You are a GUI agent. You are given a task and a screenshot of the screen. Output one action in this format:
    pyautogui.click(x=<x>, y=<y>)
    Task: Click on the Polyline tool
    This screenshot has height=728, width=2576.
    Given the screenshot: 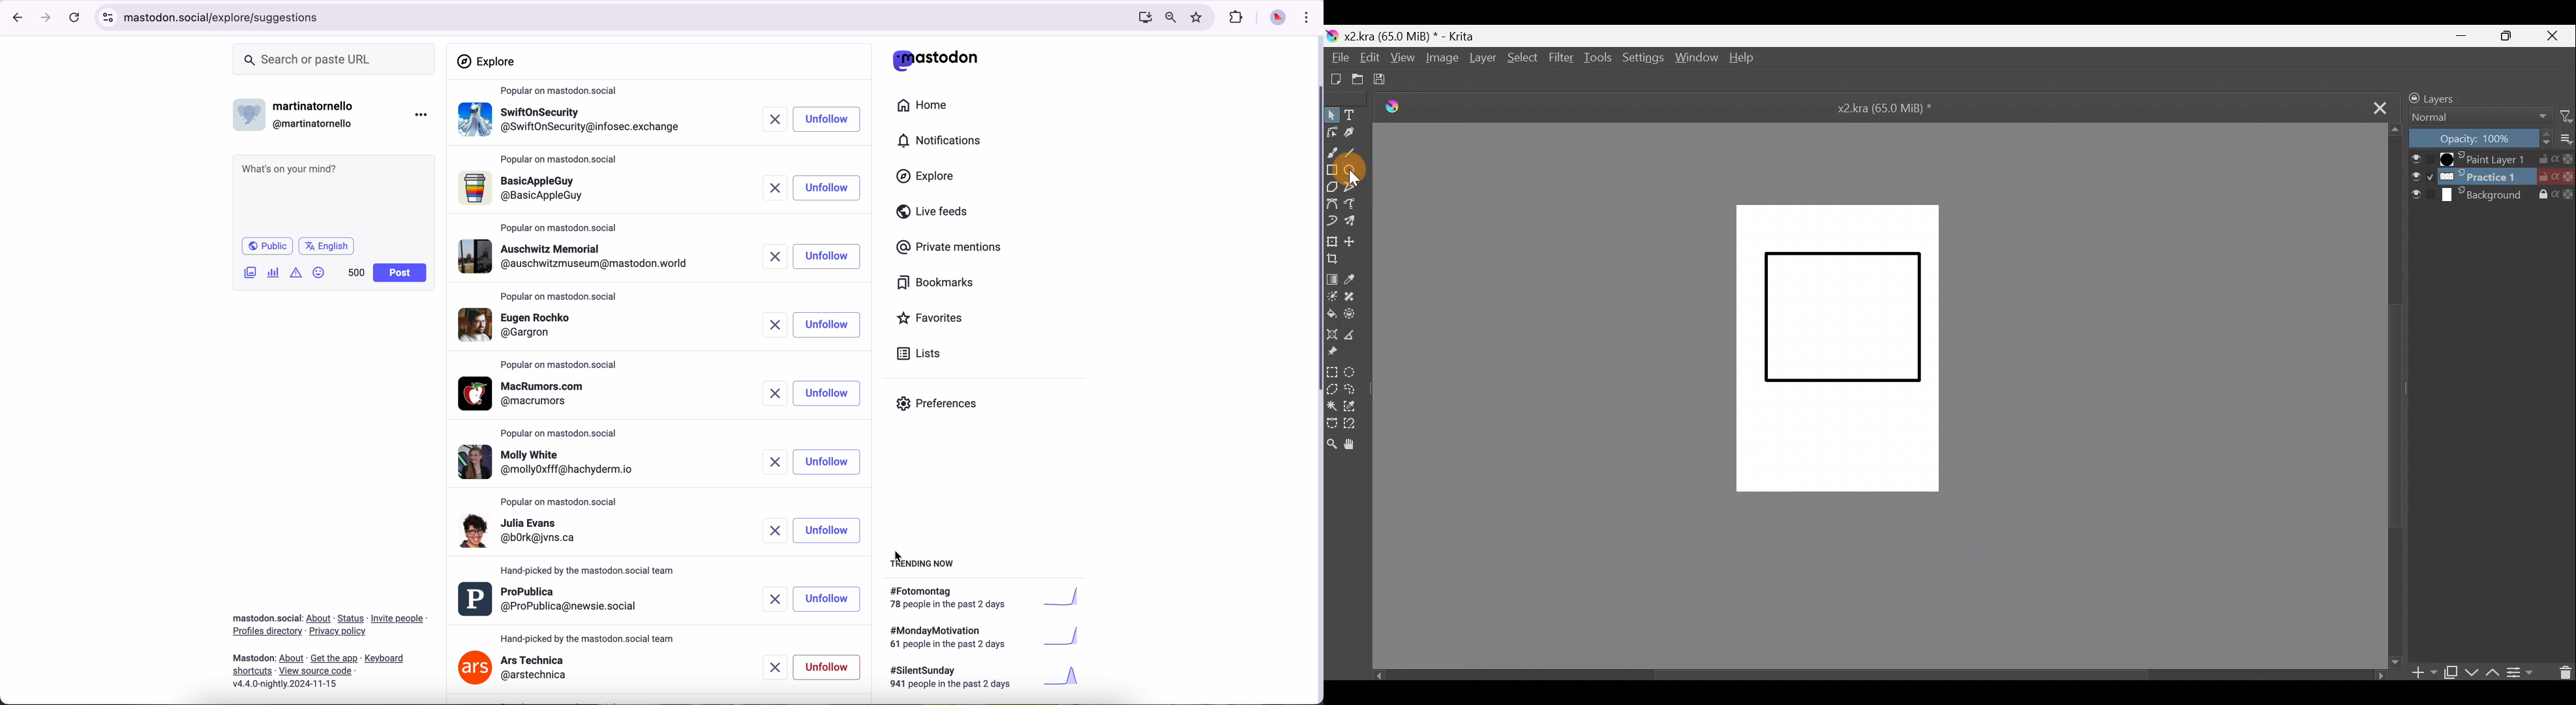 What is the action you would take?
    pyautogui.click(x=1354, y=188)
    